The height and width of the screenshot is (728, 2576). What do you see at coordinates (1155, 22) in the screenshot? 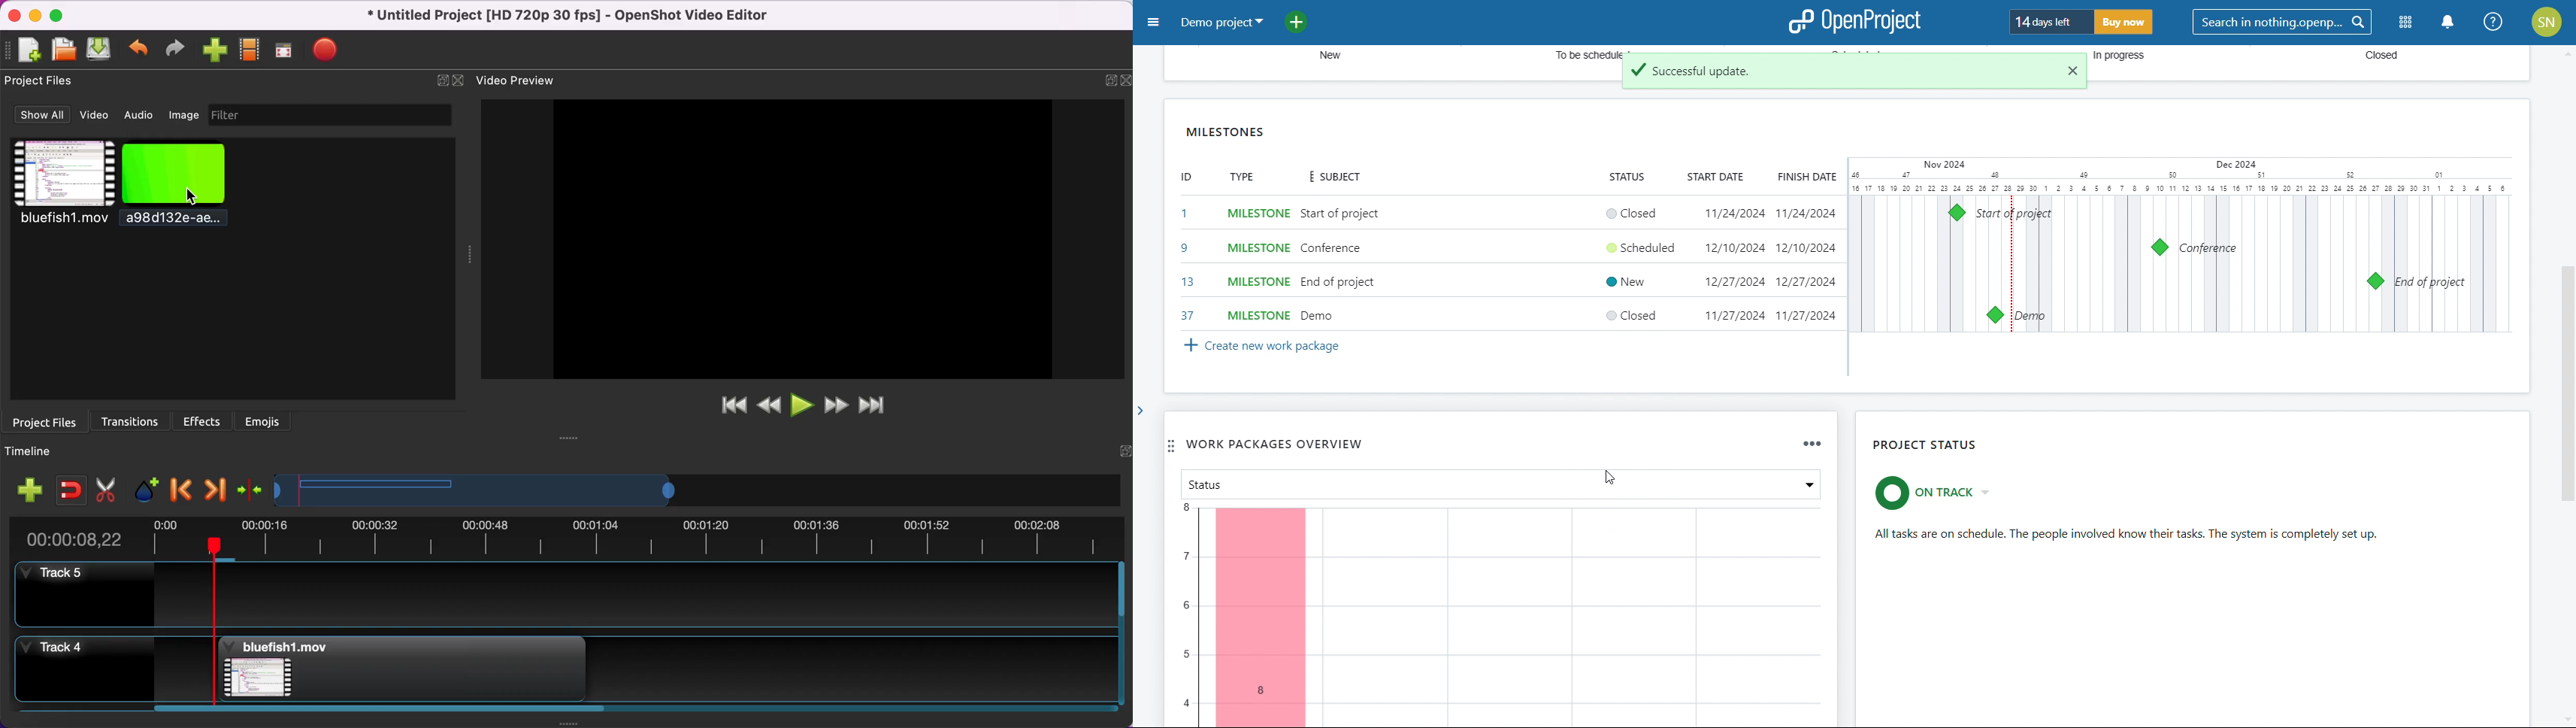
I see `open sidebar menu` at bounding box center [1155, 22].